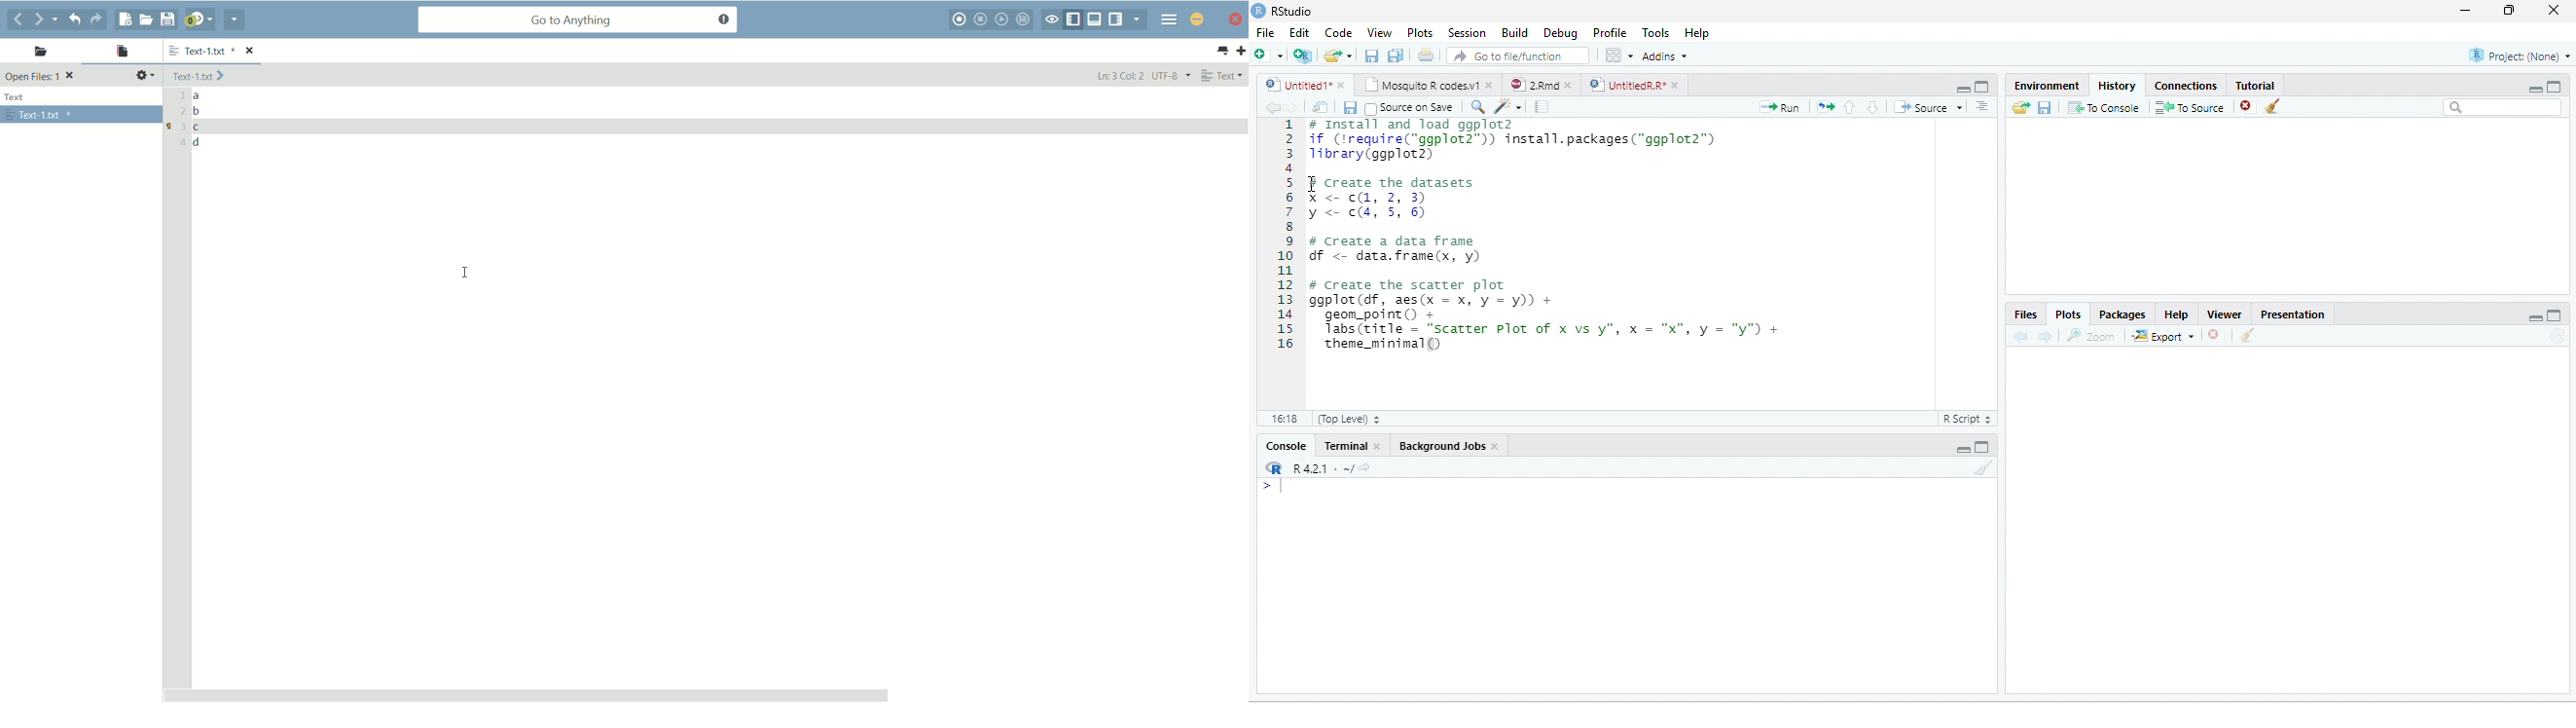 This screenshot has width=2576, height=728. I want to click on Re-run the previous code region, so click(1826, 107).